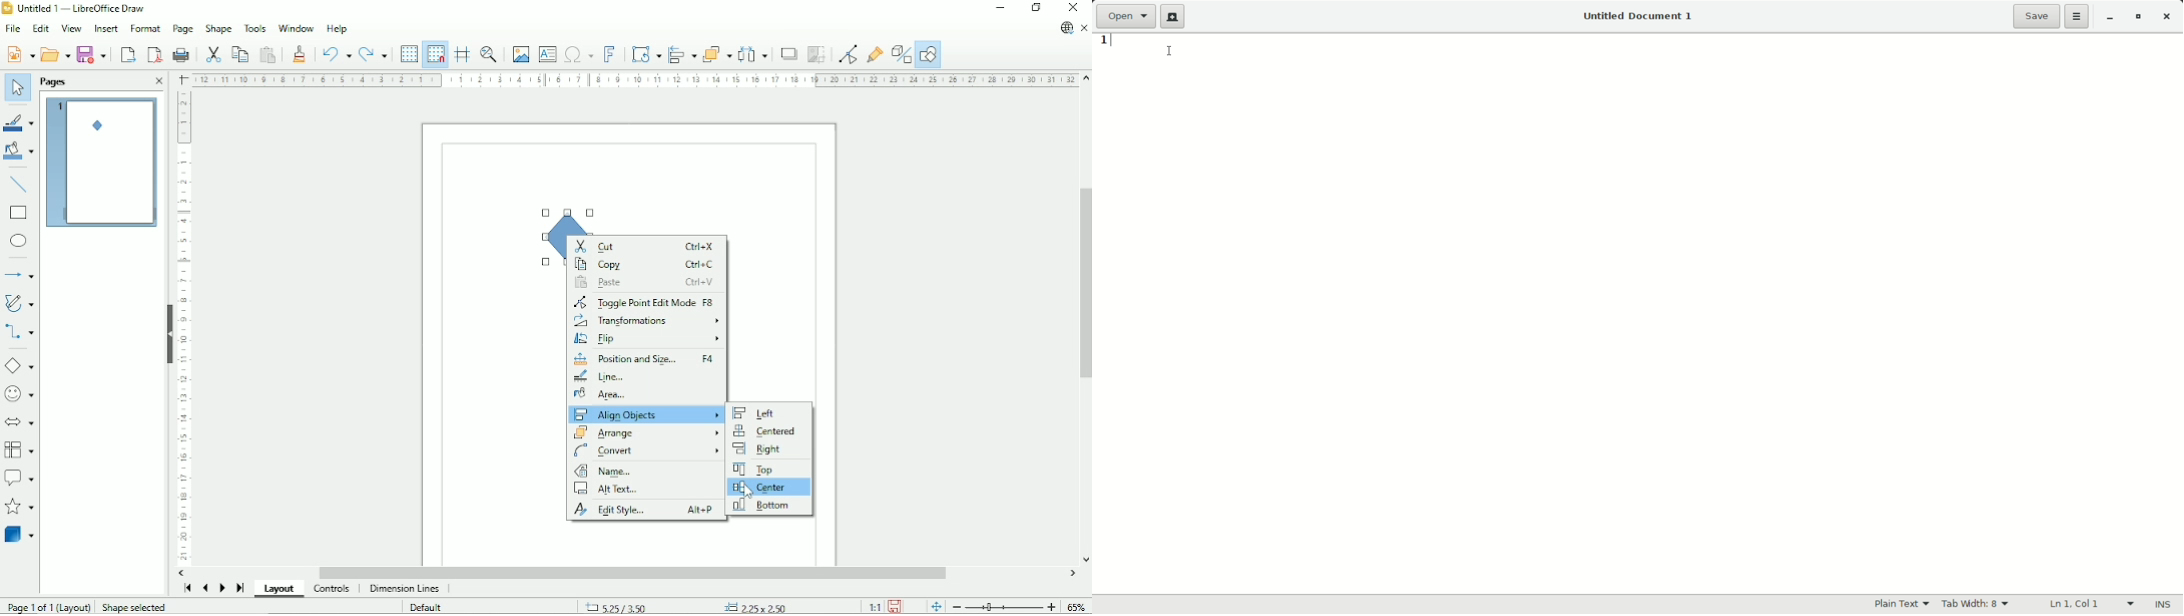 Image resolution: width=2184 pixels, height=616 pixels. What do you see at coordinates (375, 53) in the screenshot?
I see `Redo` at bounding box center [375, 53].